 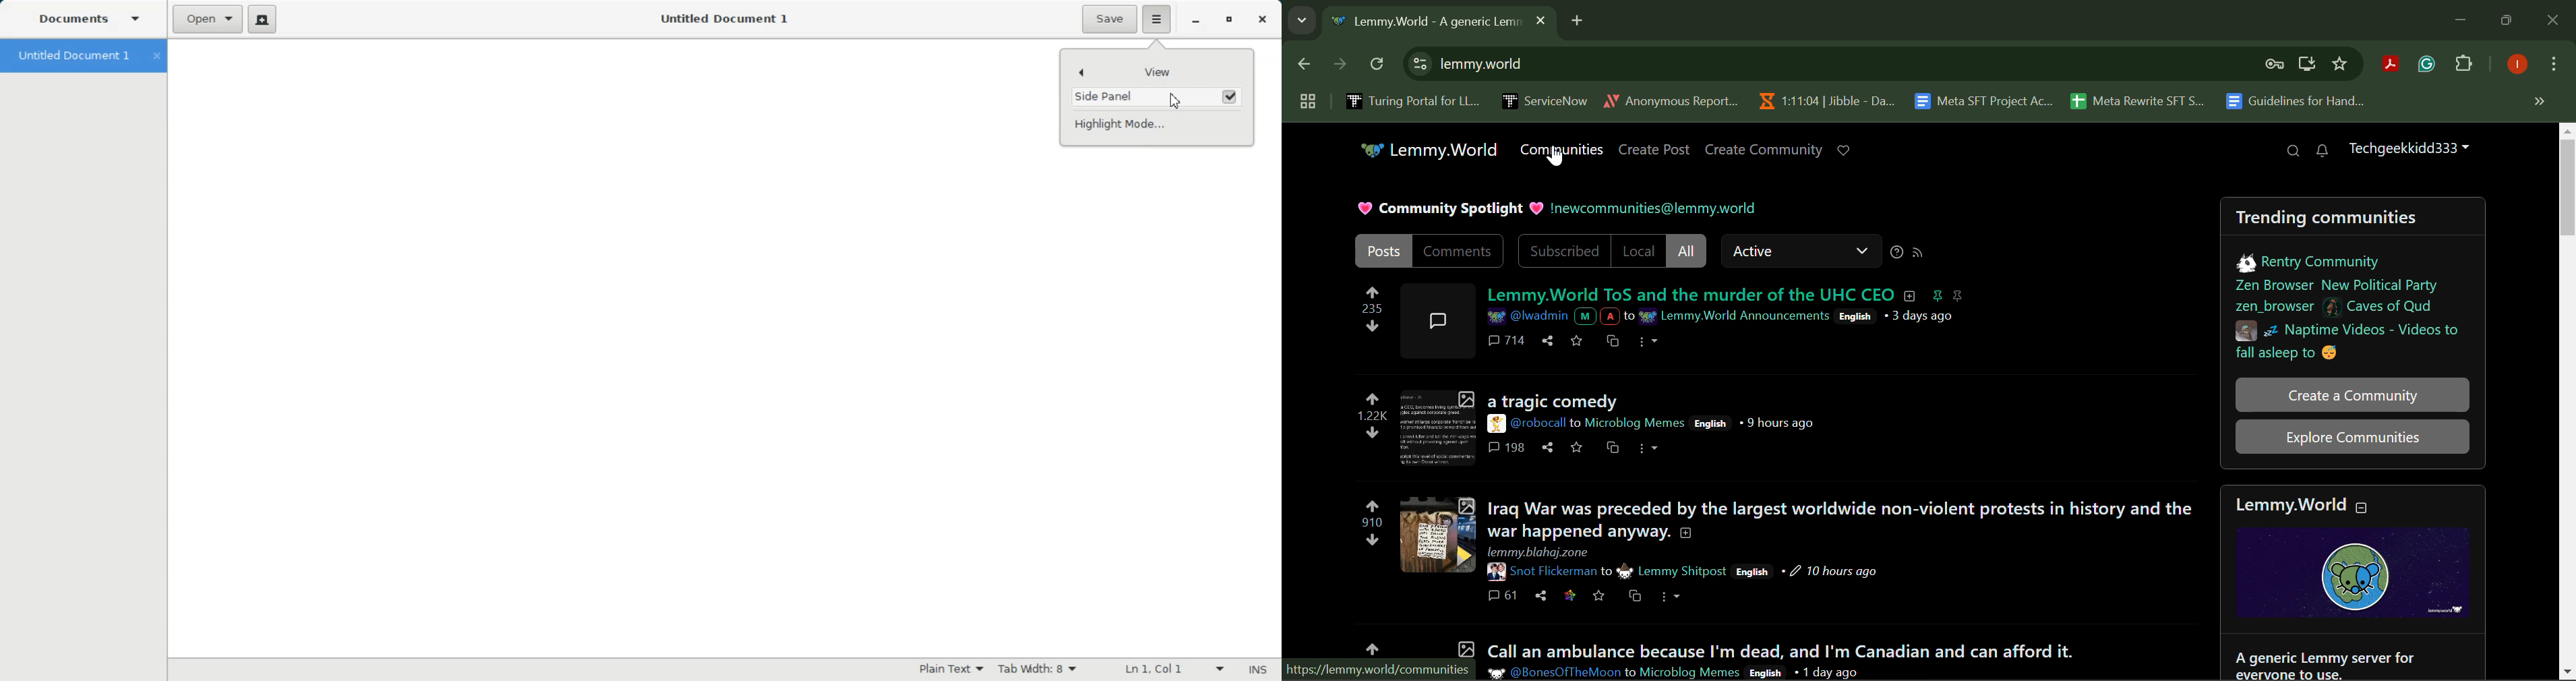 What do you see at coordinates (1647, 342) in the screenshot?
I see `More Options` at bounding box center [1647, 342].